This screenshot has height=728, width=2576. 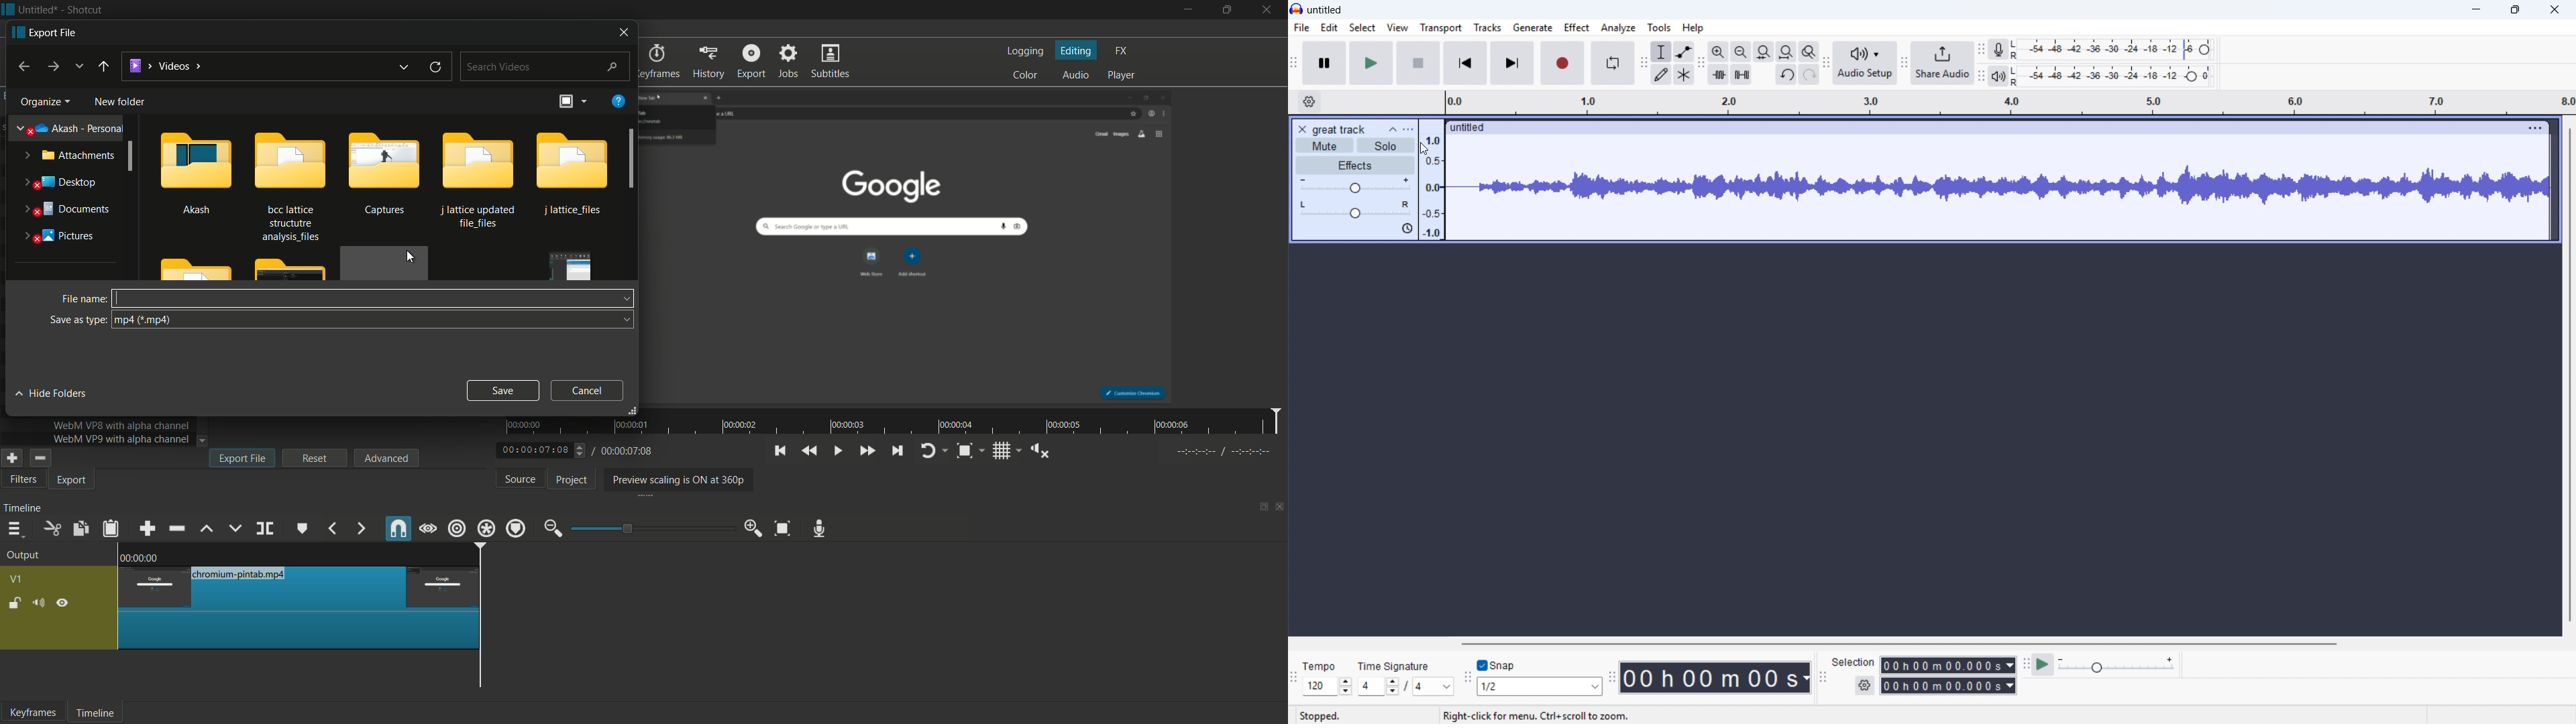 What do you see at coordinates (1227, 10) in the screenshot?
I see `maximize` at bounding box center [1227, 10].